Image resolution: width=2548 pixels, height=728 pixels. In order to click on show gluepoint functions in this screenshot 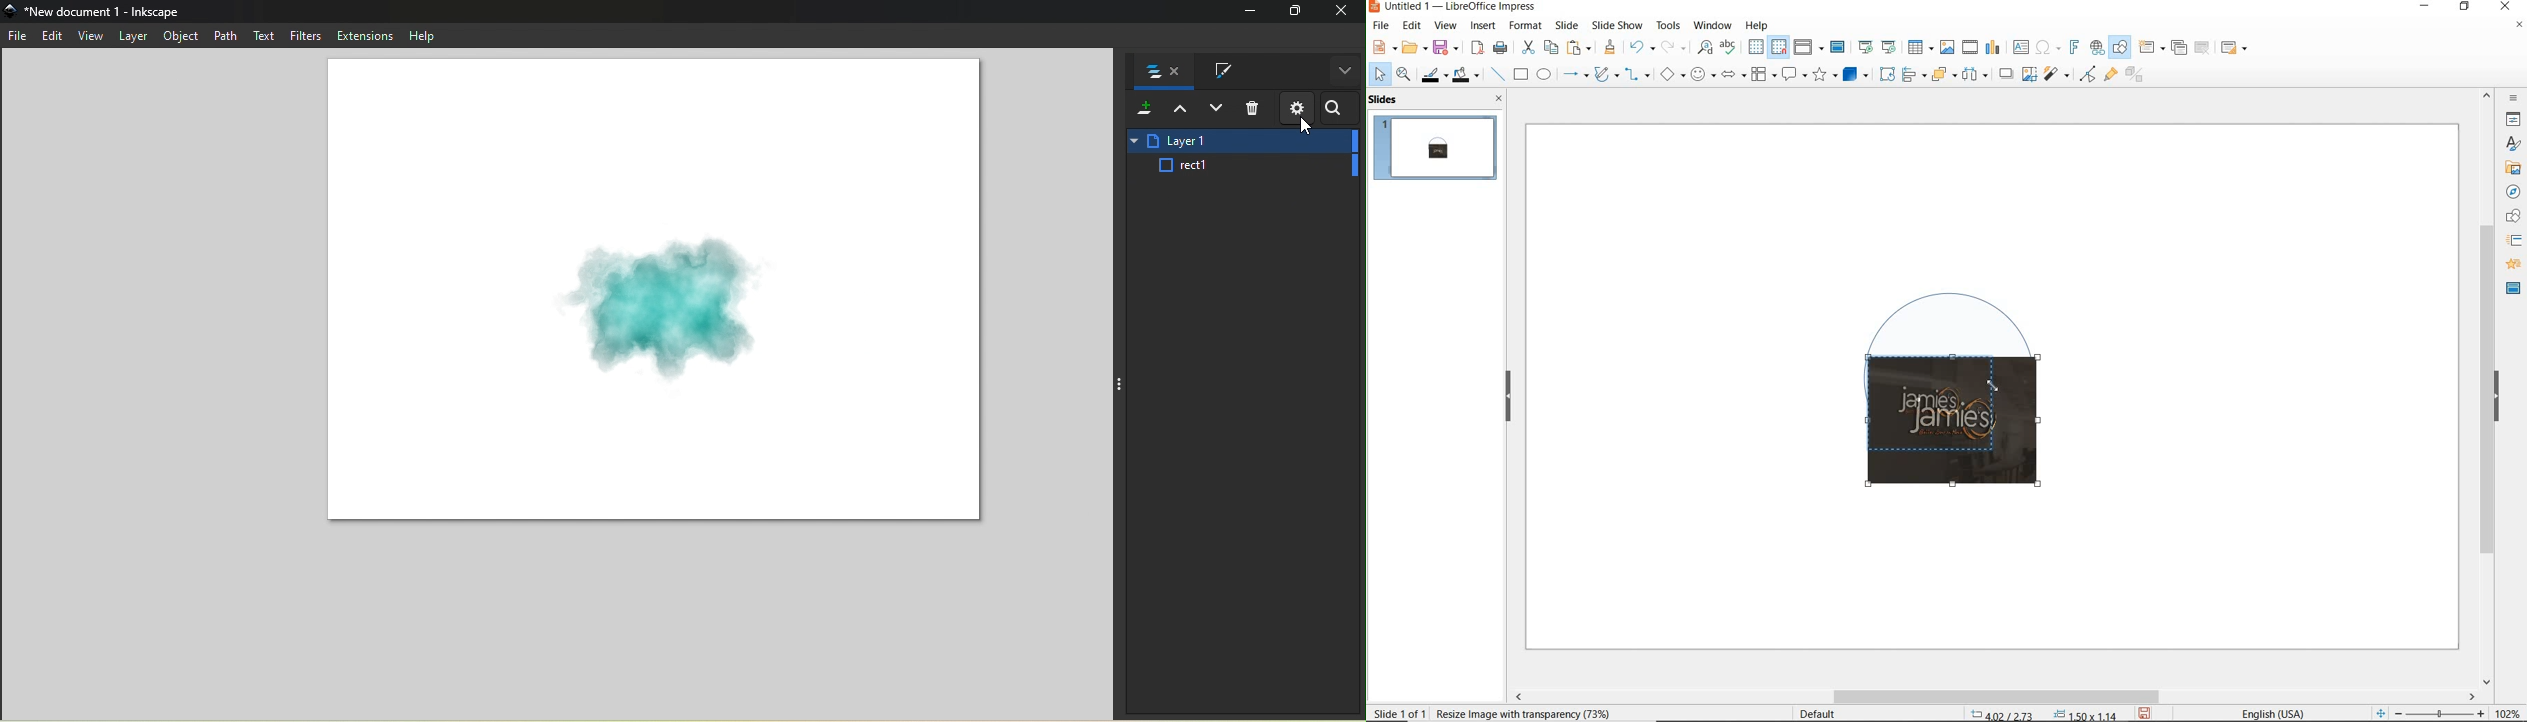, I will do `click(2108, 75)`.